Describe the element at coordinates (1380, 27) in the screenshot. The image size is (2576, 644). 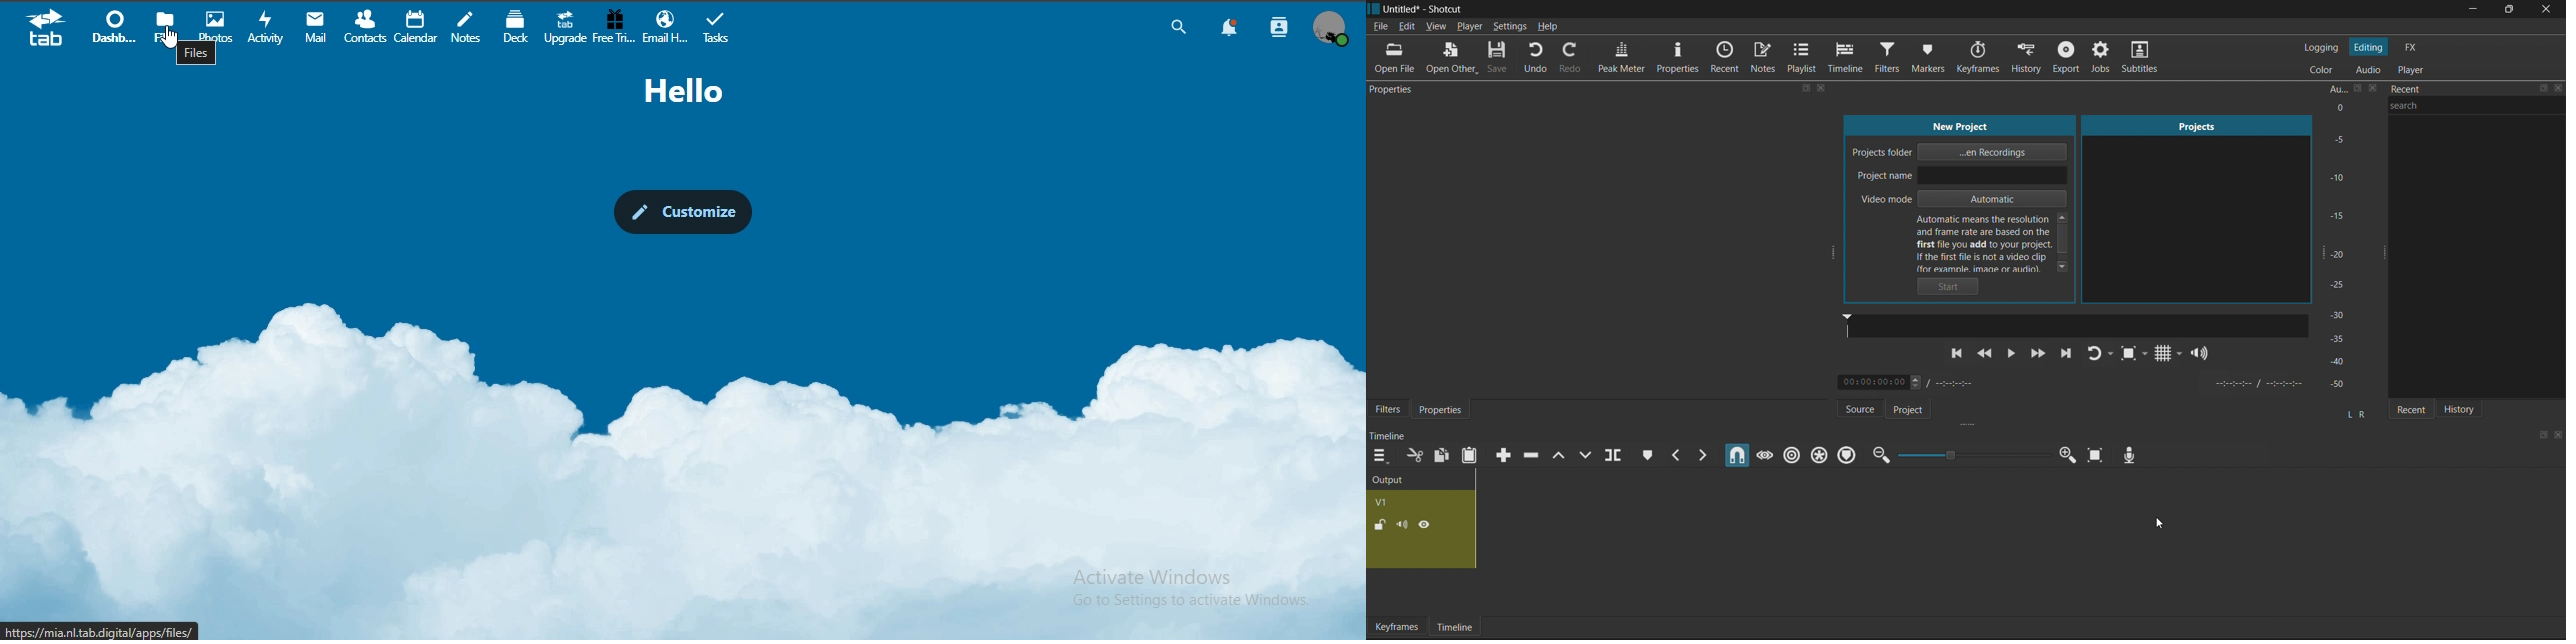
I see `File` at that location.